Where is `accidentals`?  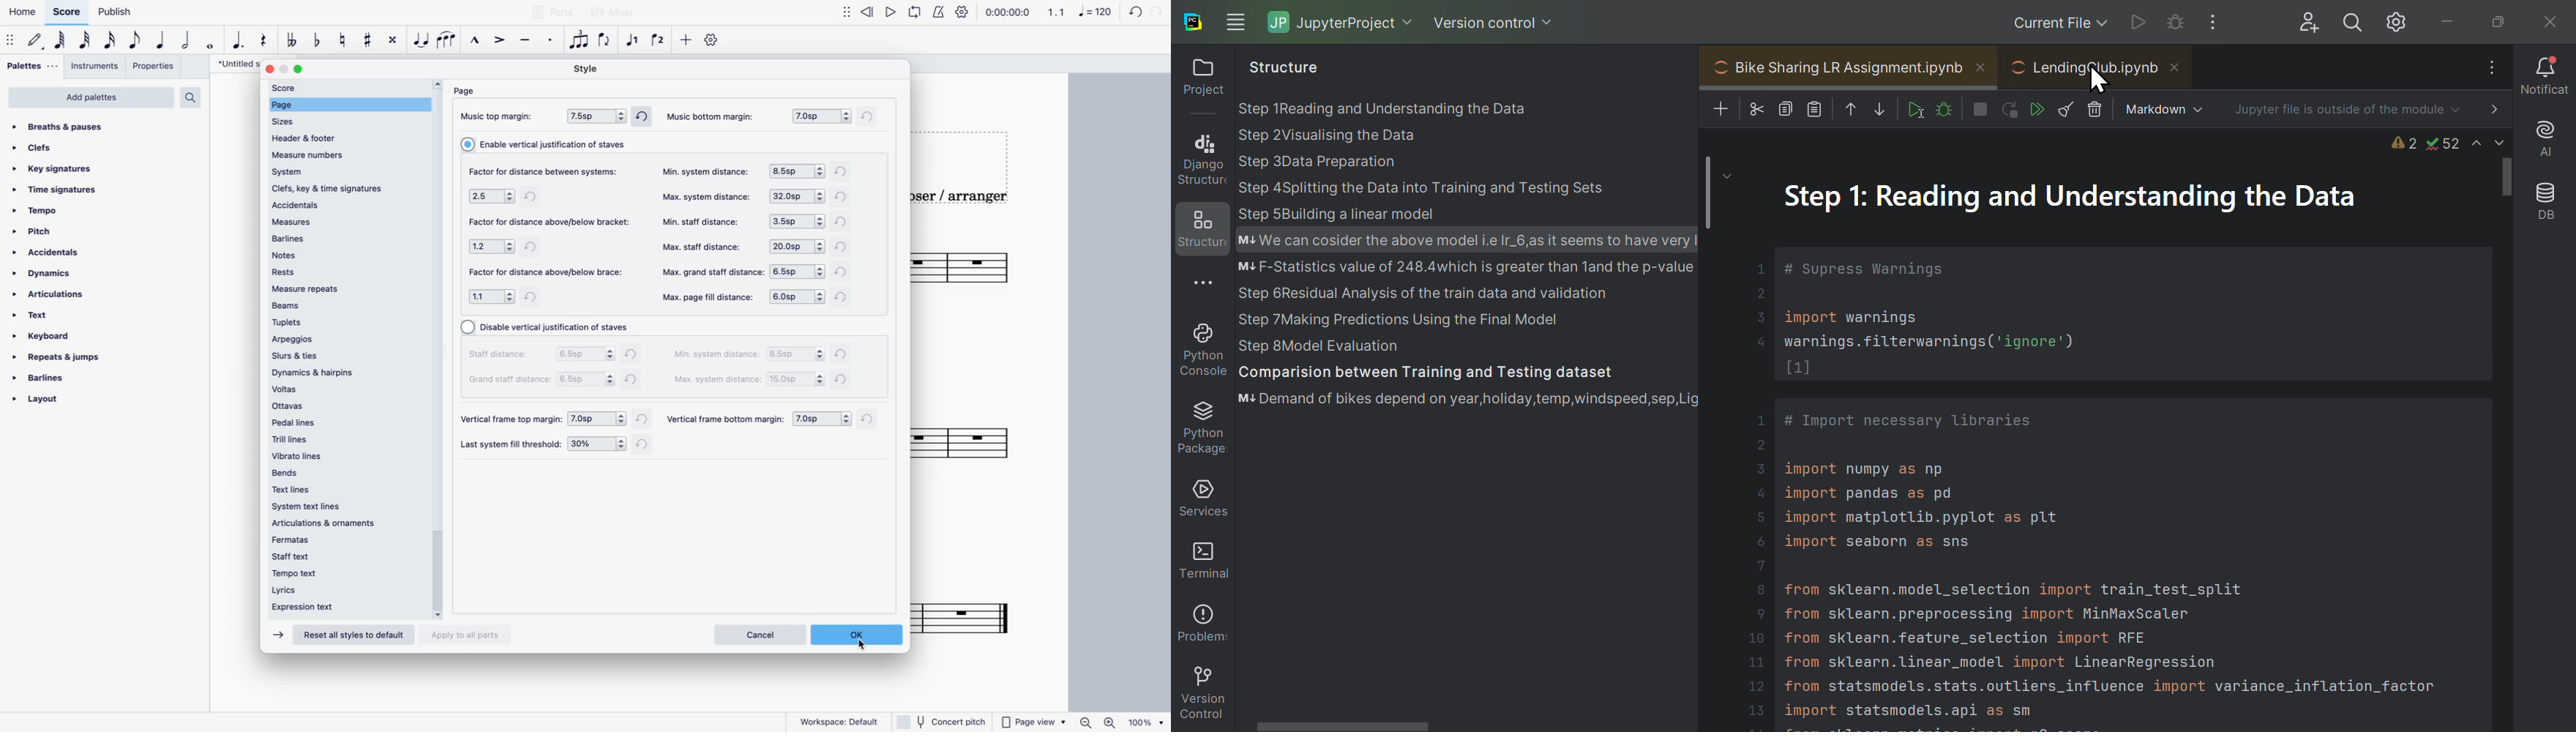
accidentals is located at coordinates (47, 253).